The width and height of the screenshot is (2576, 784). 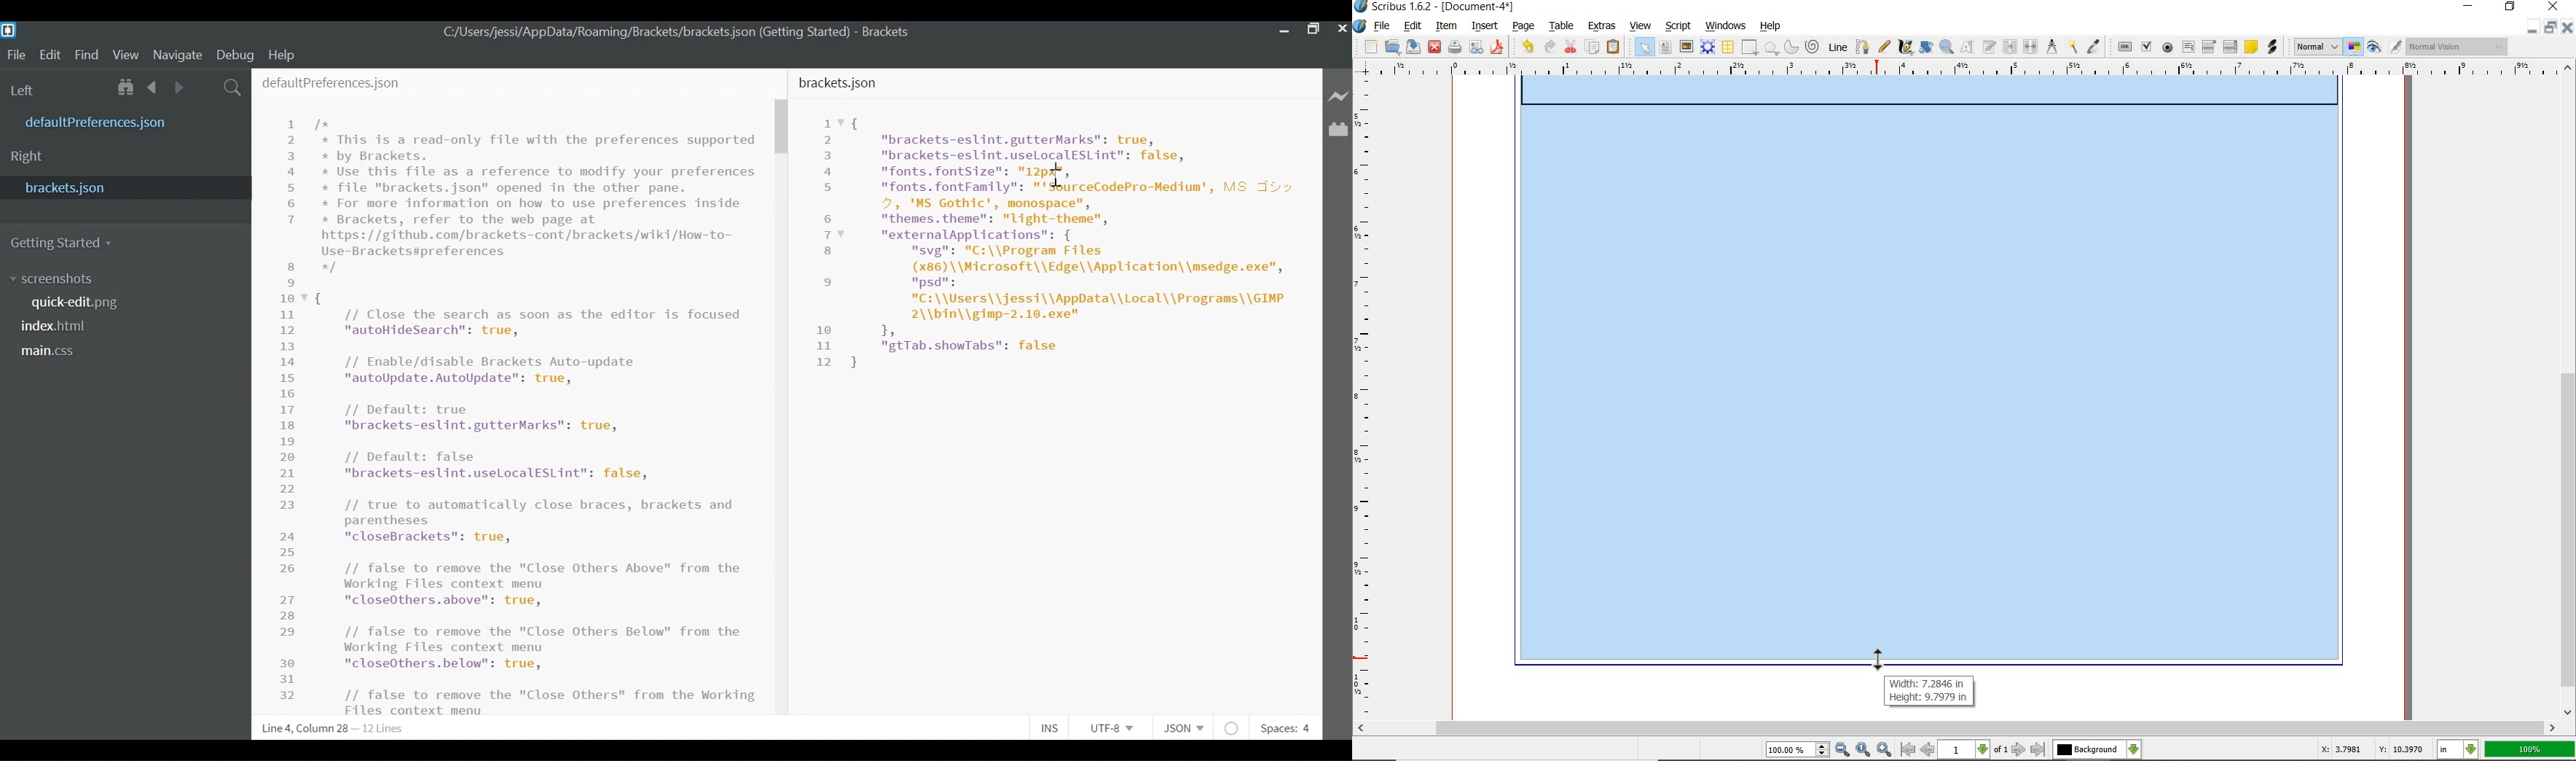 I want to click on Live Preview, so click(x=1339, y=96).